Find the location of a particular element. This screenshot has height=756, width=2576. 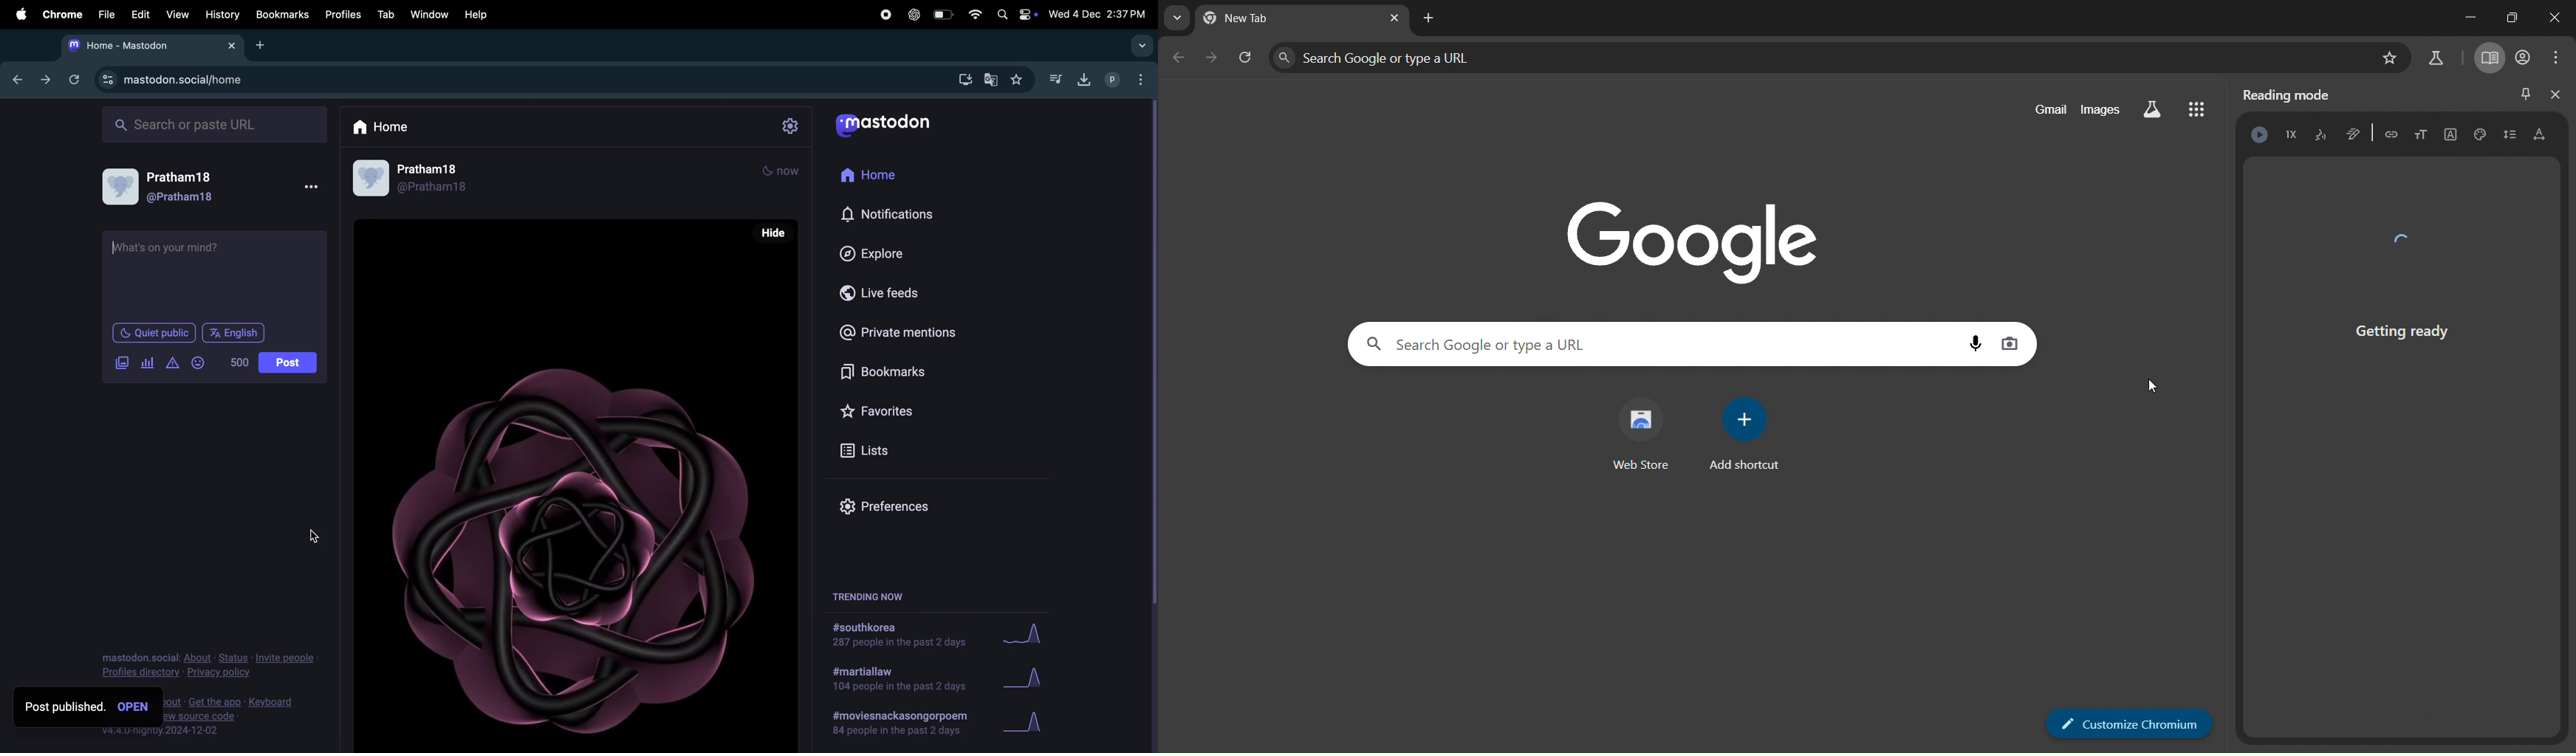

search panel is located at coordinates (1434, 55).